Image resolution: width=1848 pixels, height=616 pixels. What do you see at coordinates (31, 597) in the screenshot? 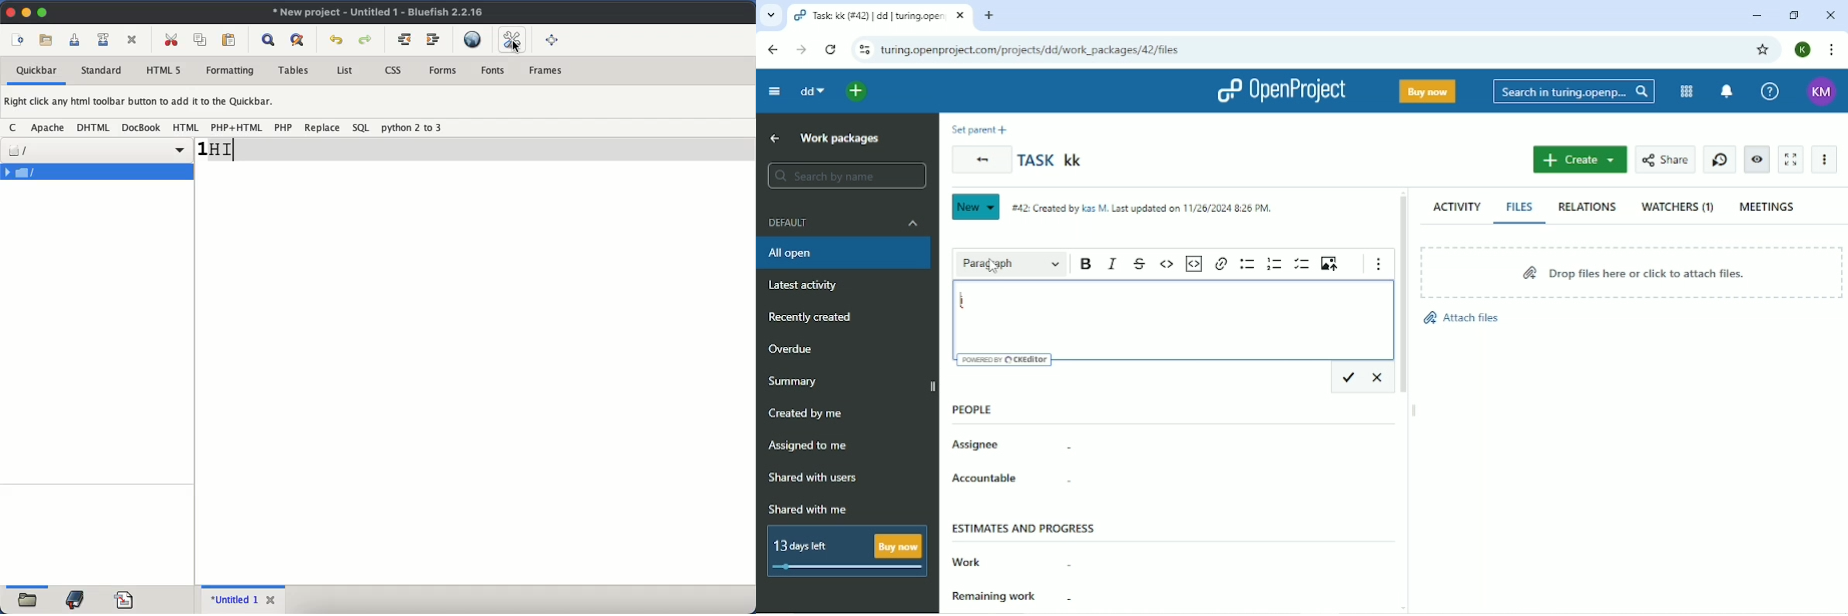
I see `open` at bounding box center [31, 597].